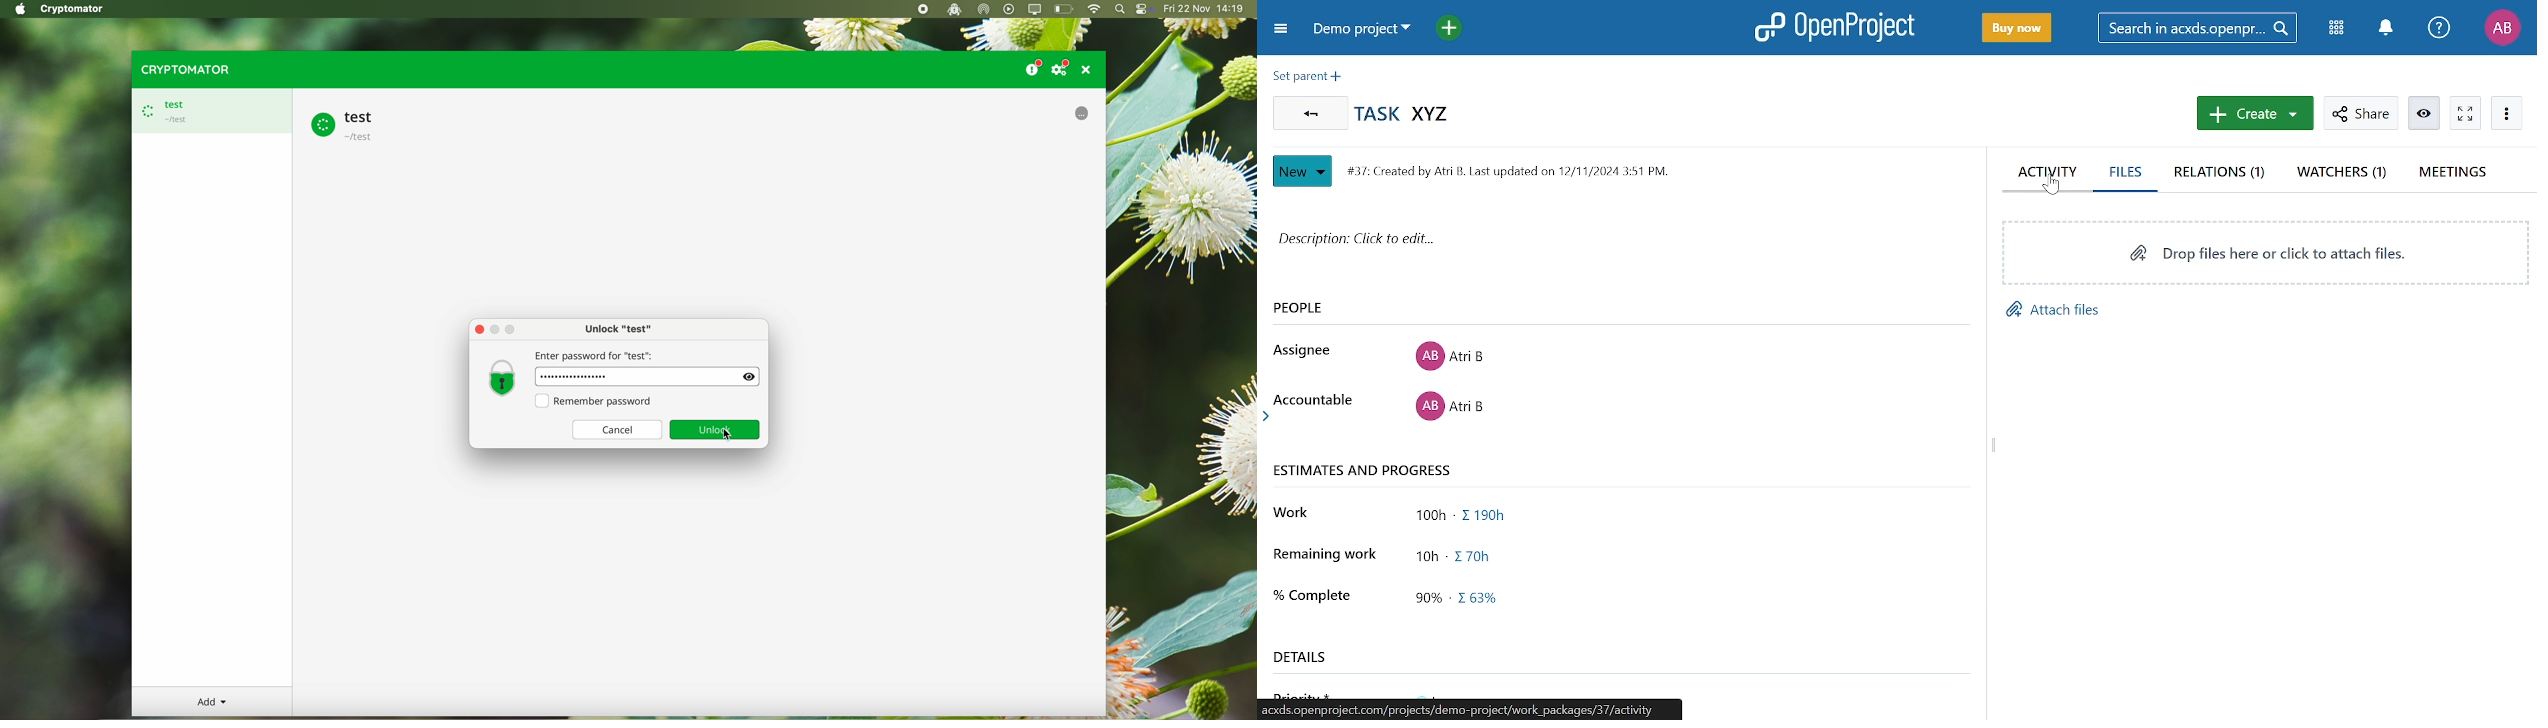  Describe the element at coordinates (183, 70) in the screenshot. I see `cryptomator` at that location.